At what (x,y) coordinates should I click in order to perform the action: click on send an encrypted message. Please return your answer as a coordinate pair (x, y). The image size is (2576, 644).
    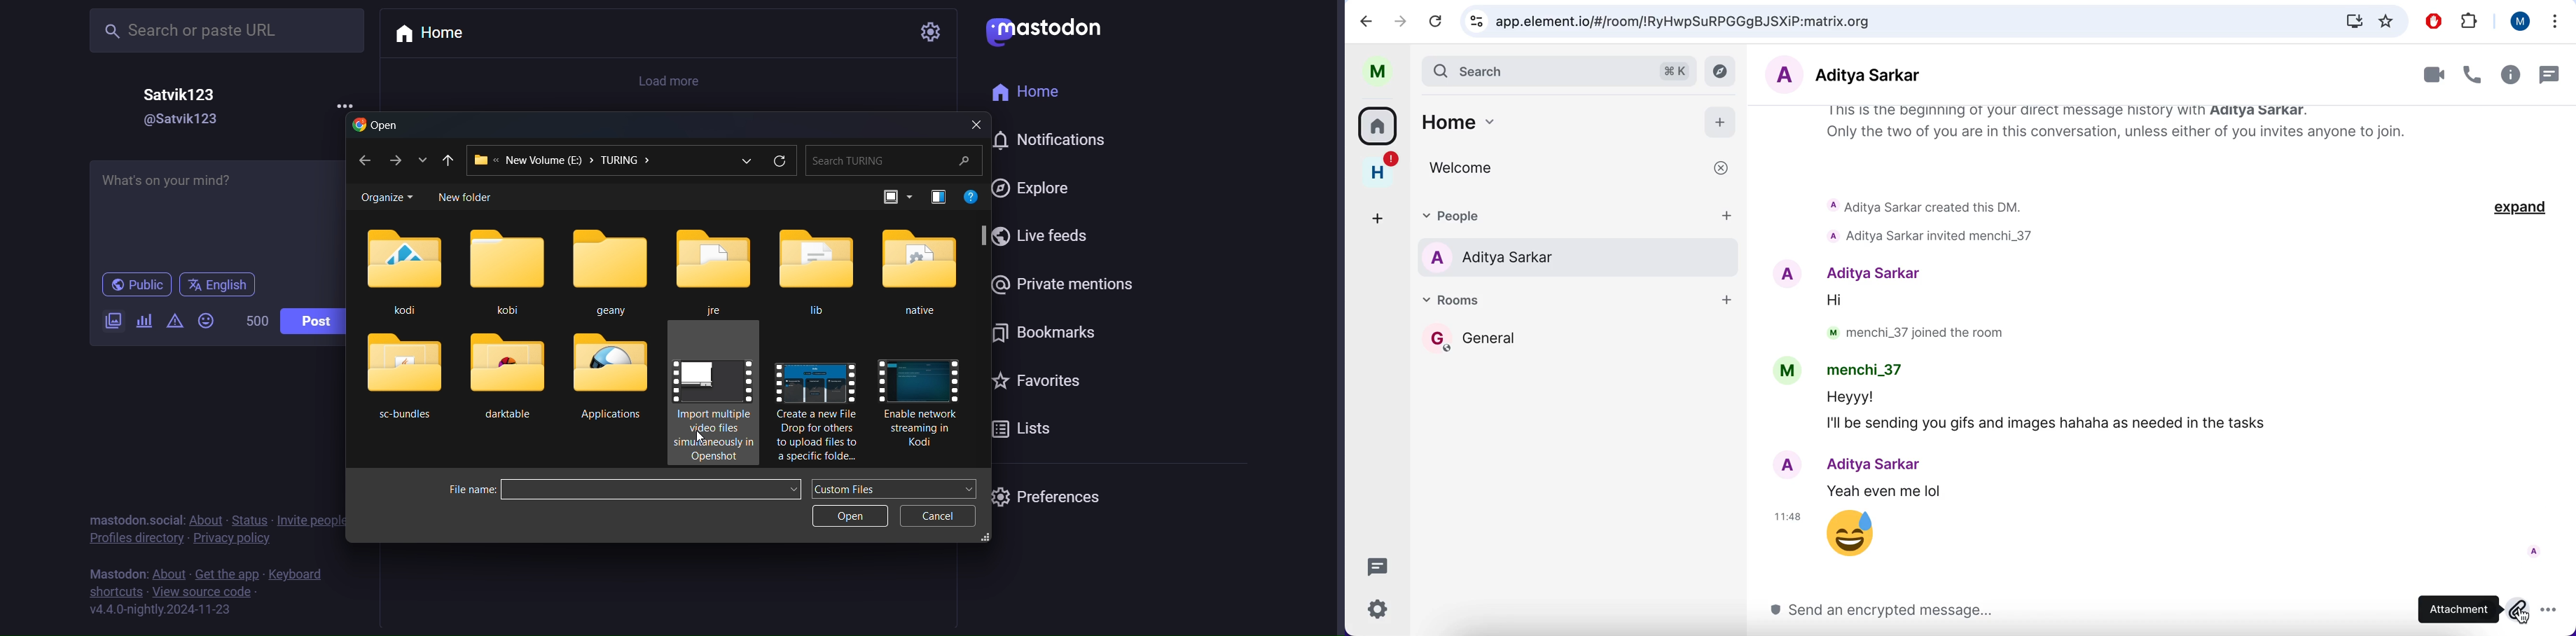
    Looking at the image, I should click on (2080, 613).